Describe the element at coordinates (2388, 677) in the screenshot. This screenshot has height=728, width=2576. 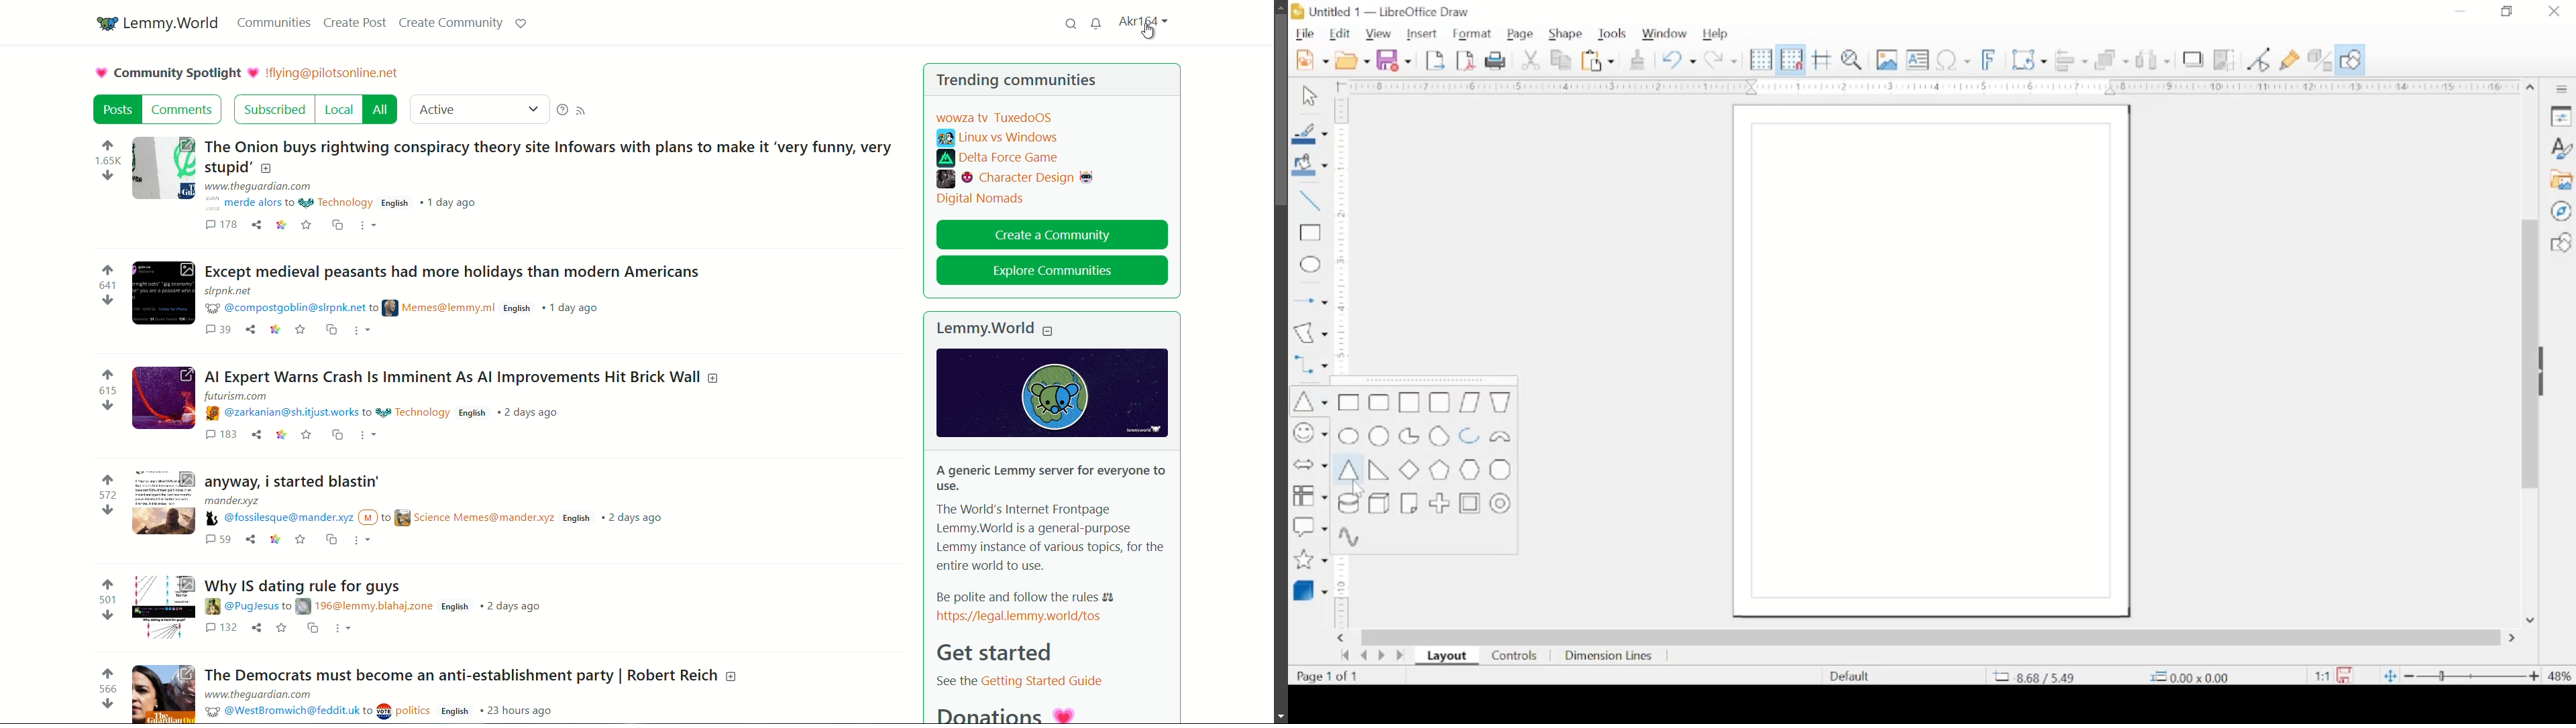
I see `fit to current window` at that location.